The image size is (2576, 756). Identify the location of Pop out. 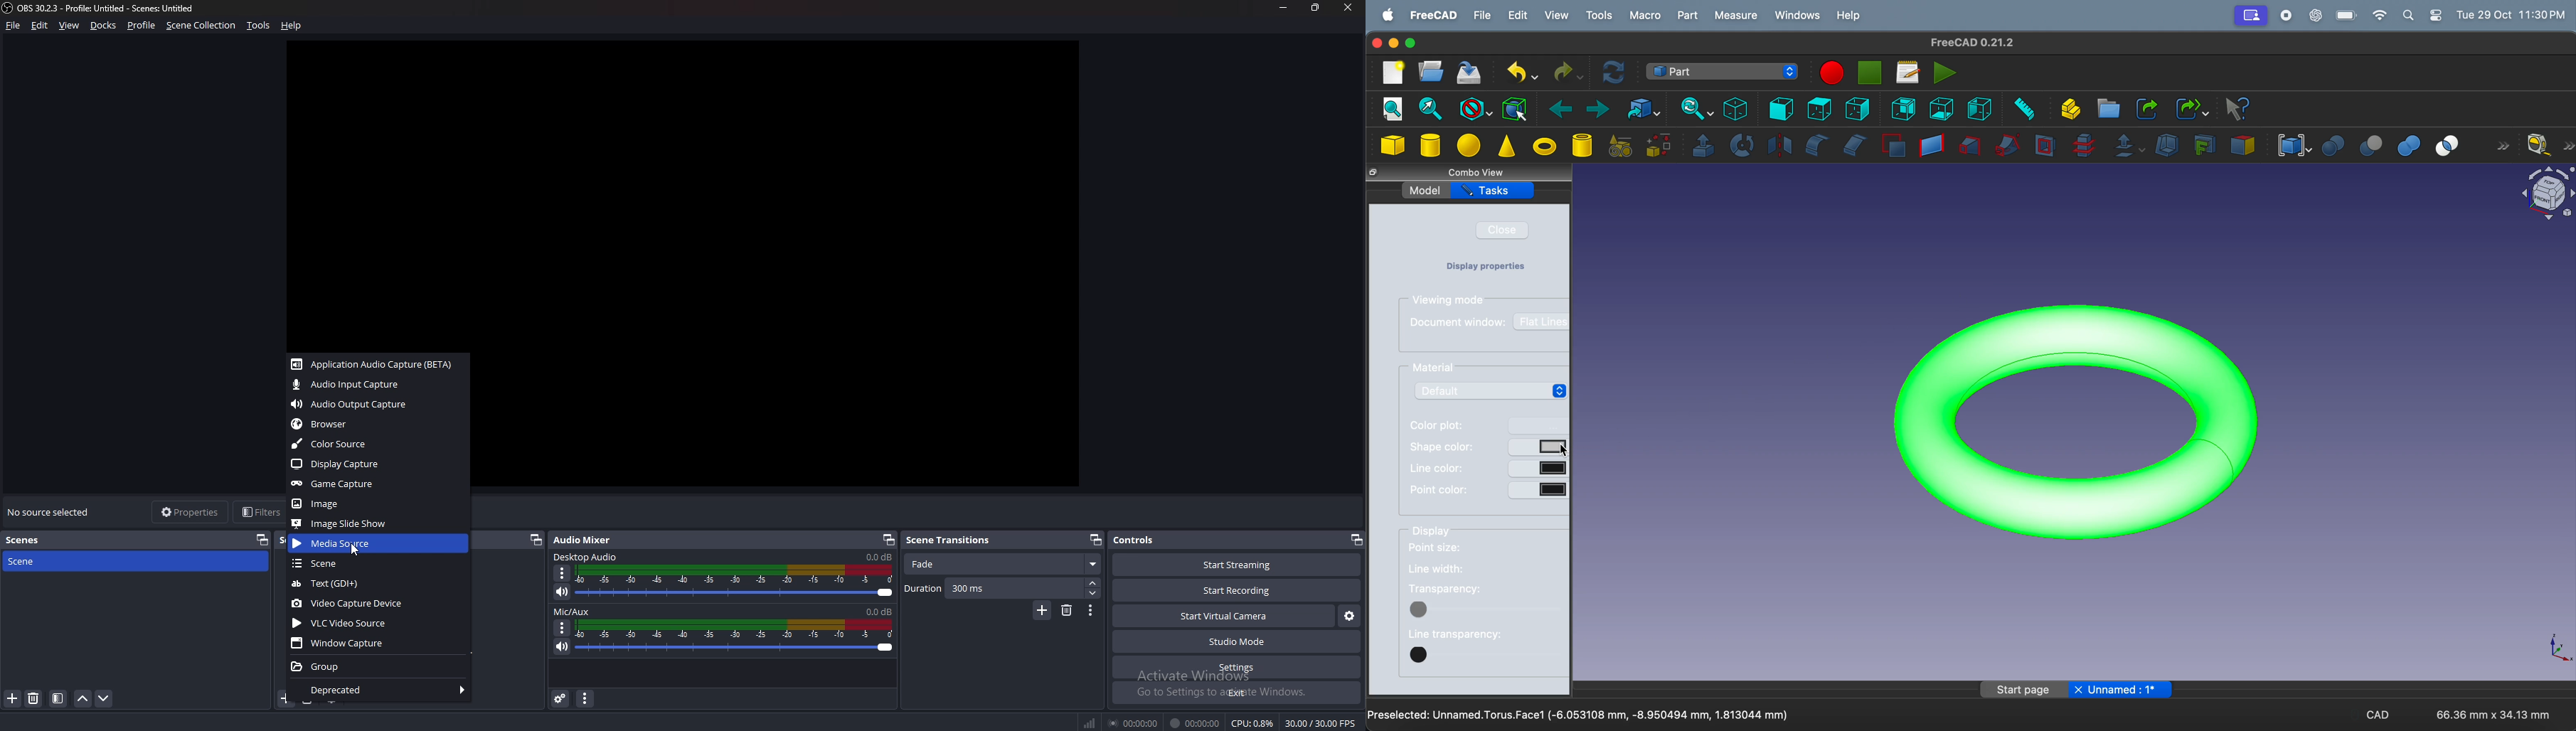
(1096, 540).